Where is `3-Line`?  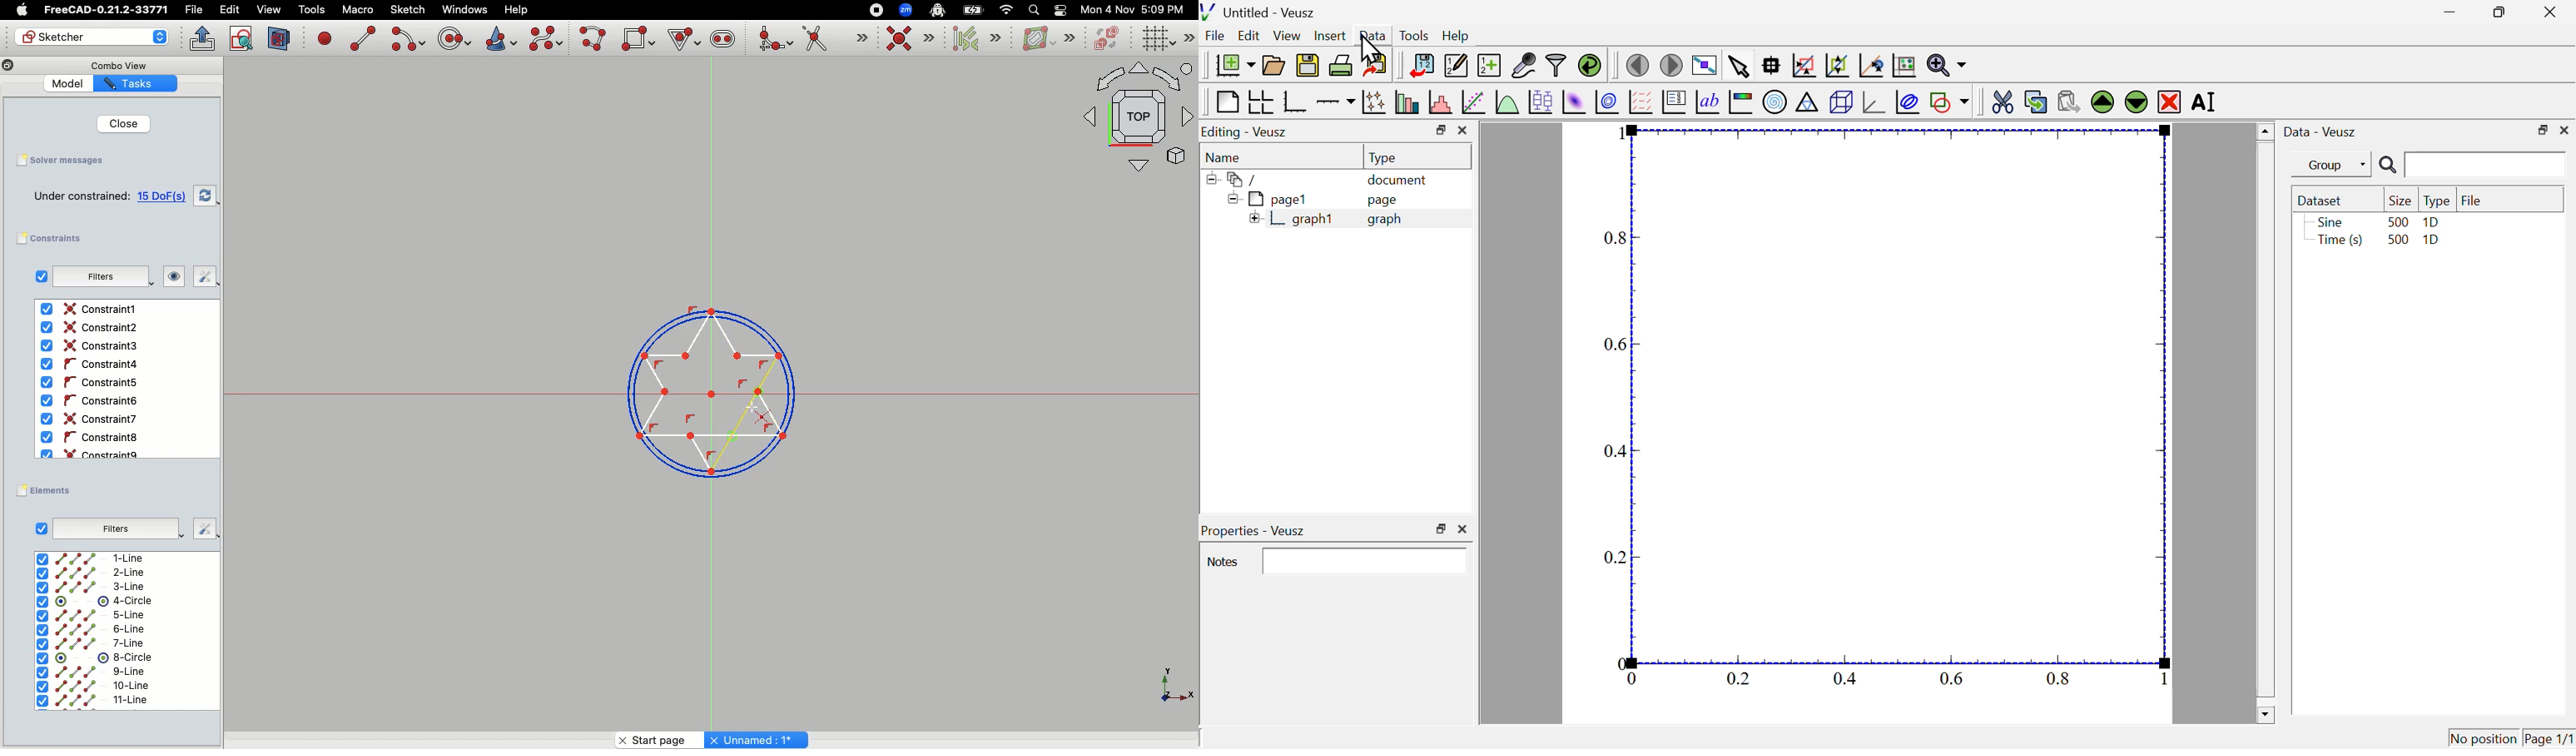 3-Line is located at coordinates (102, 587).